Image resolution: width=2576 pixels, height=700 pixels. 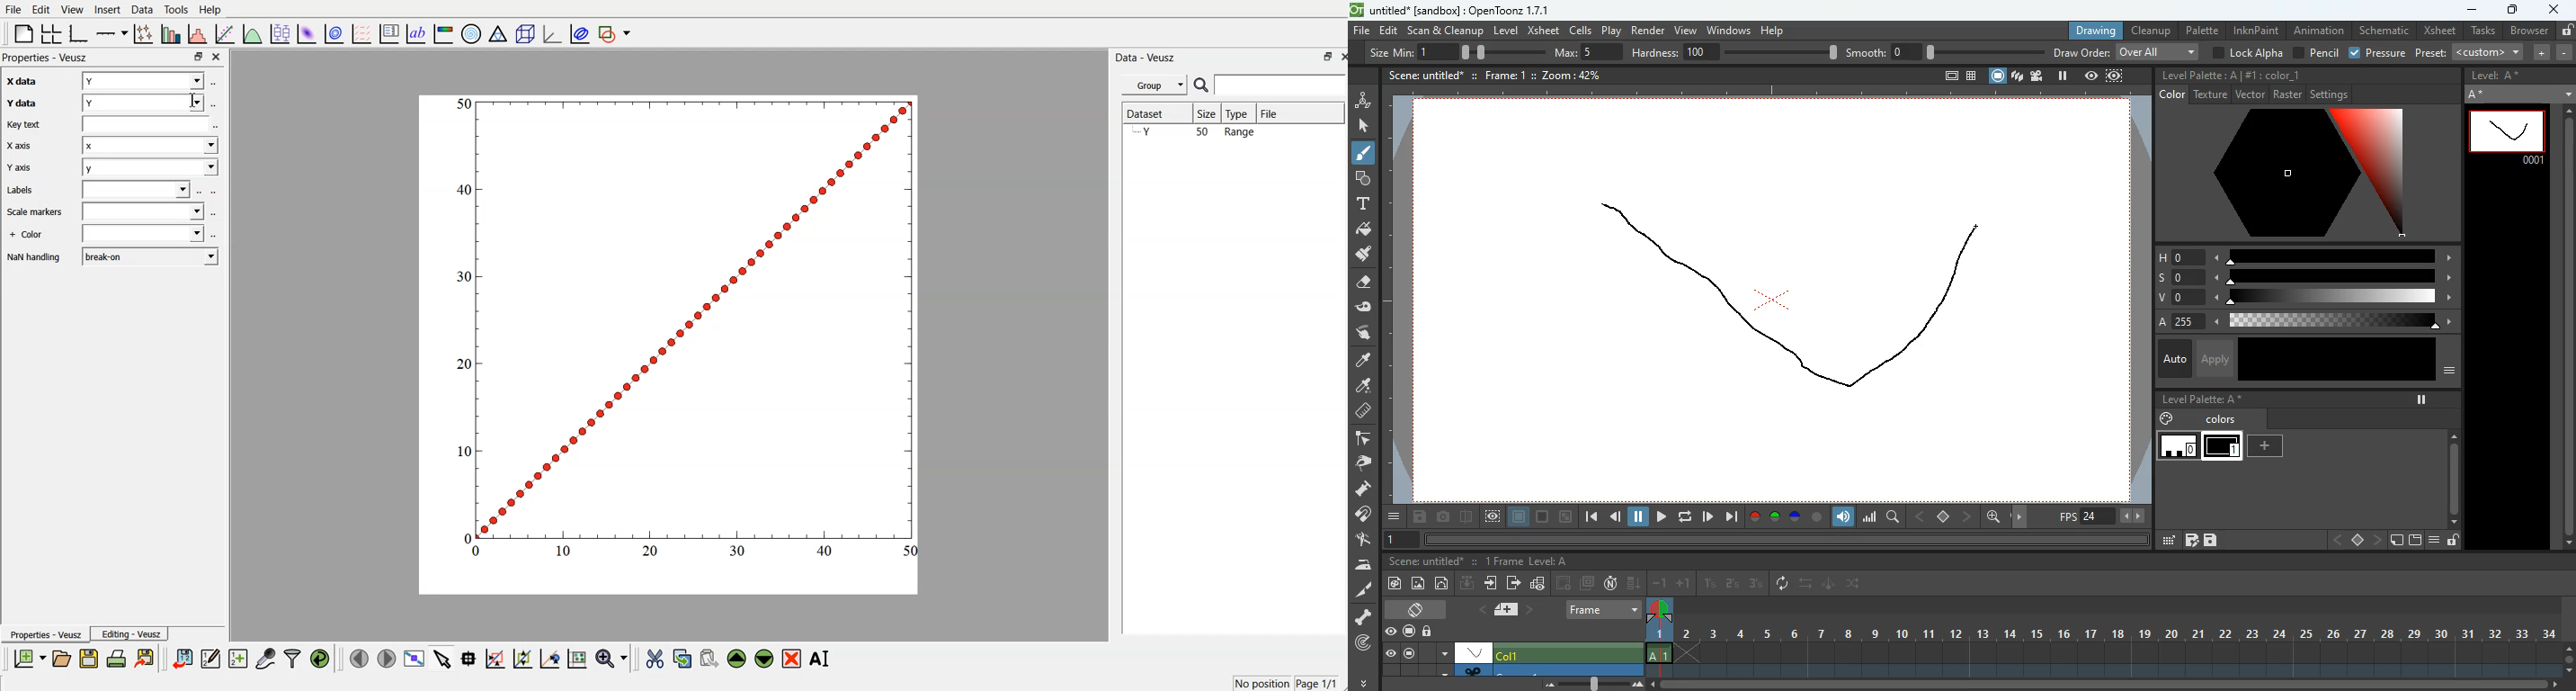 What do you see at coordinates (1605, 609) in the screenshot?
I see `frame` at bounding box center [1605, 609].